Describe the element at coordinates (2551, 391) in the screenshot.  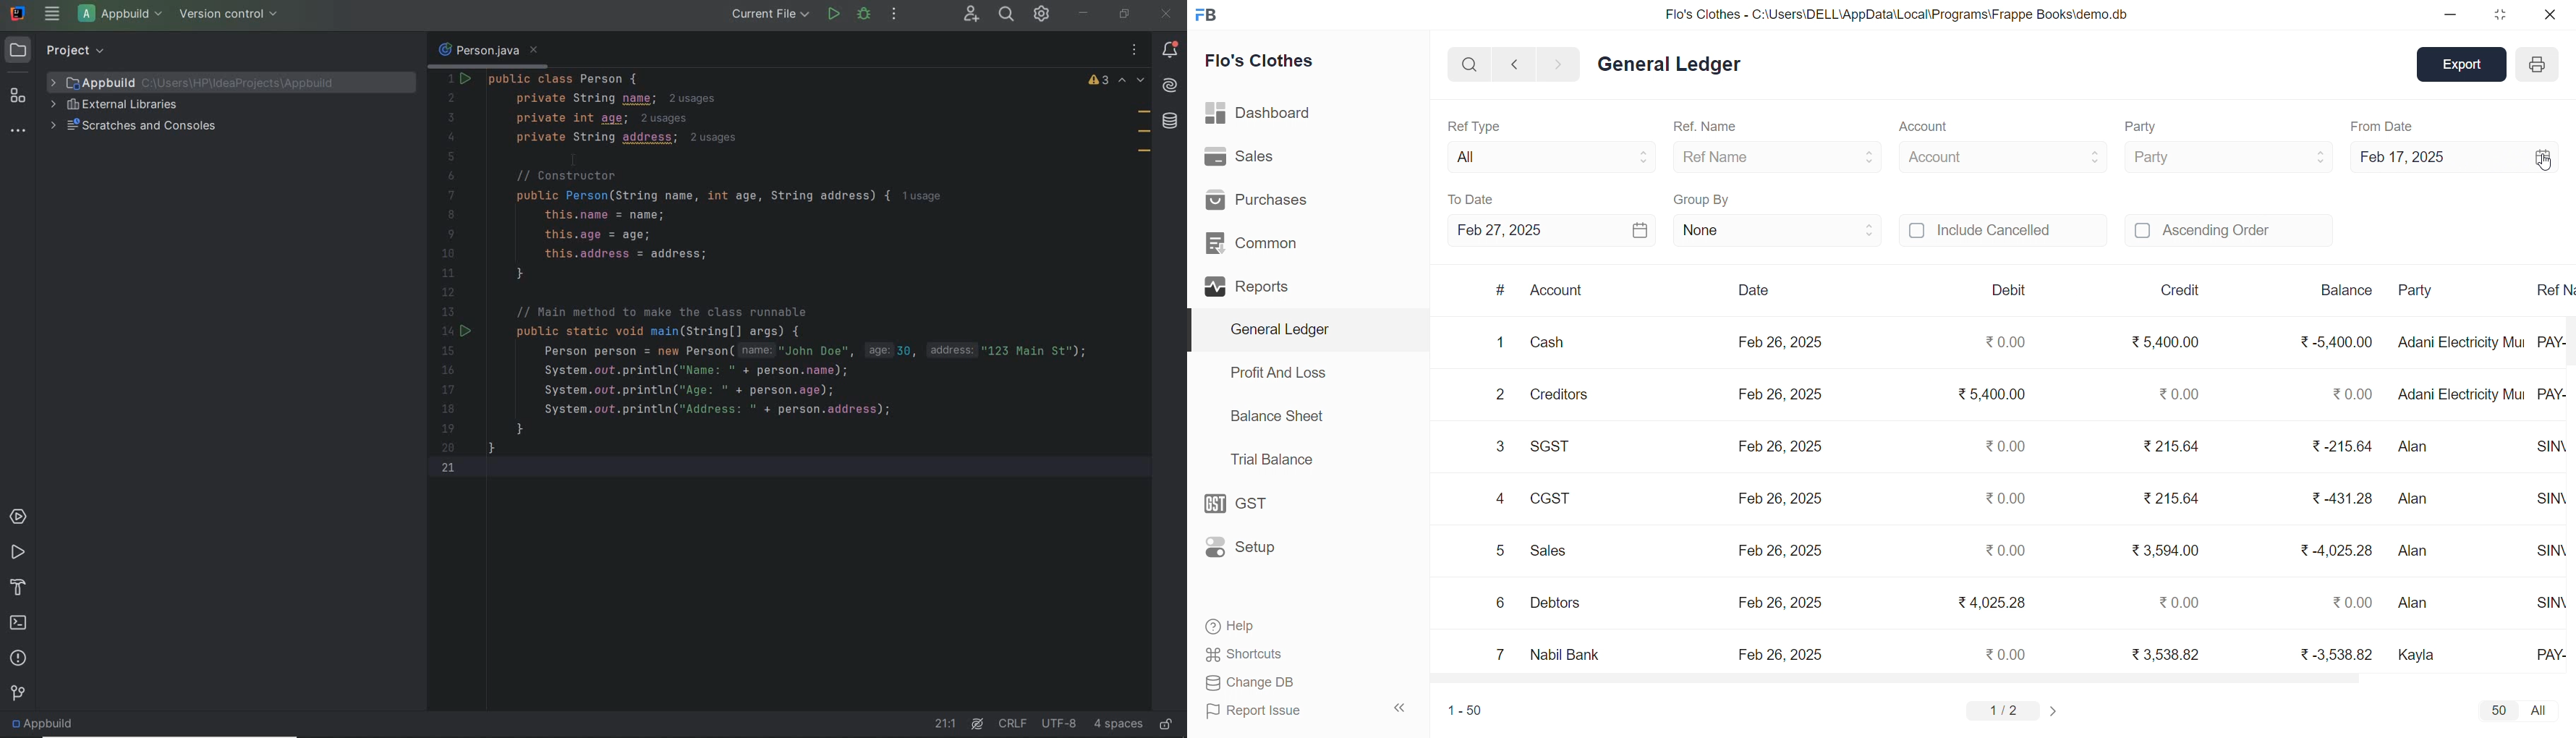
I see `PAY-` at that location.